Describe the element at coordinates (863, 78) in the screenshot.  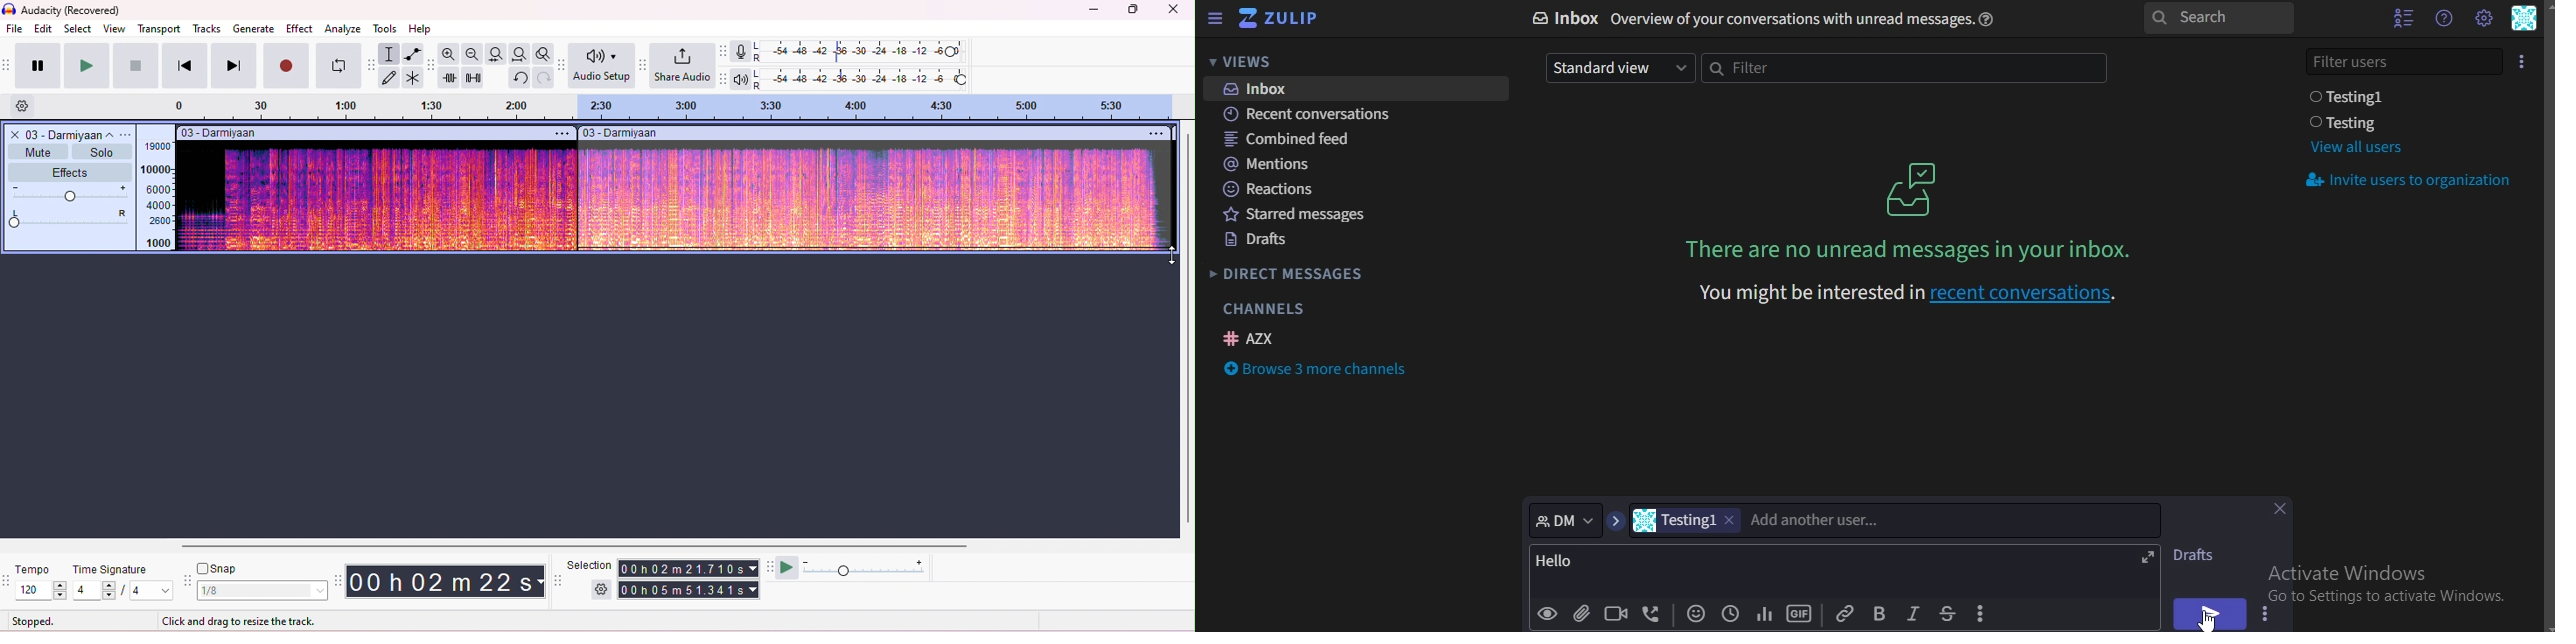
I see `playback level` at that location.